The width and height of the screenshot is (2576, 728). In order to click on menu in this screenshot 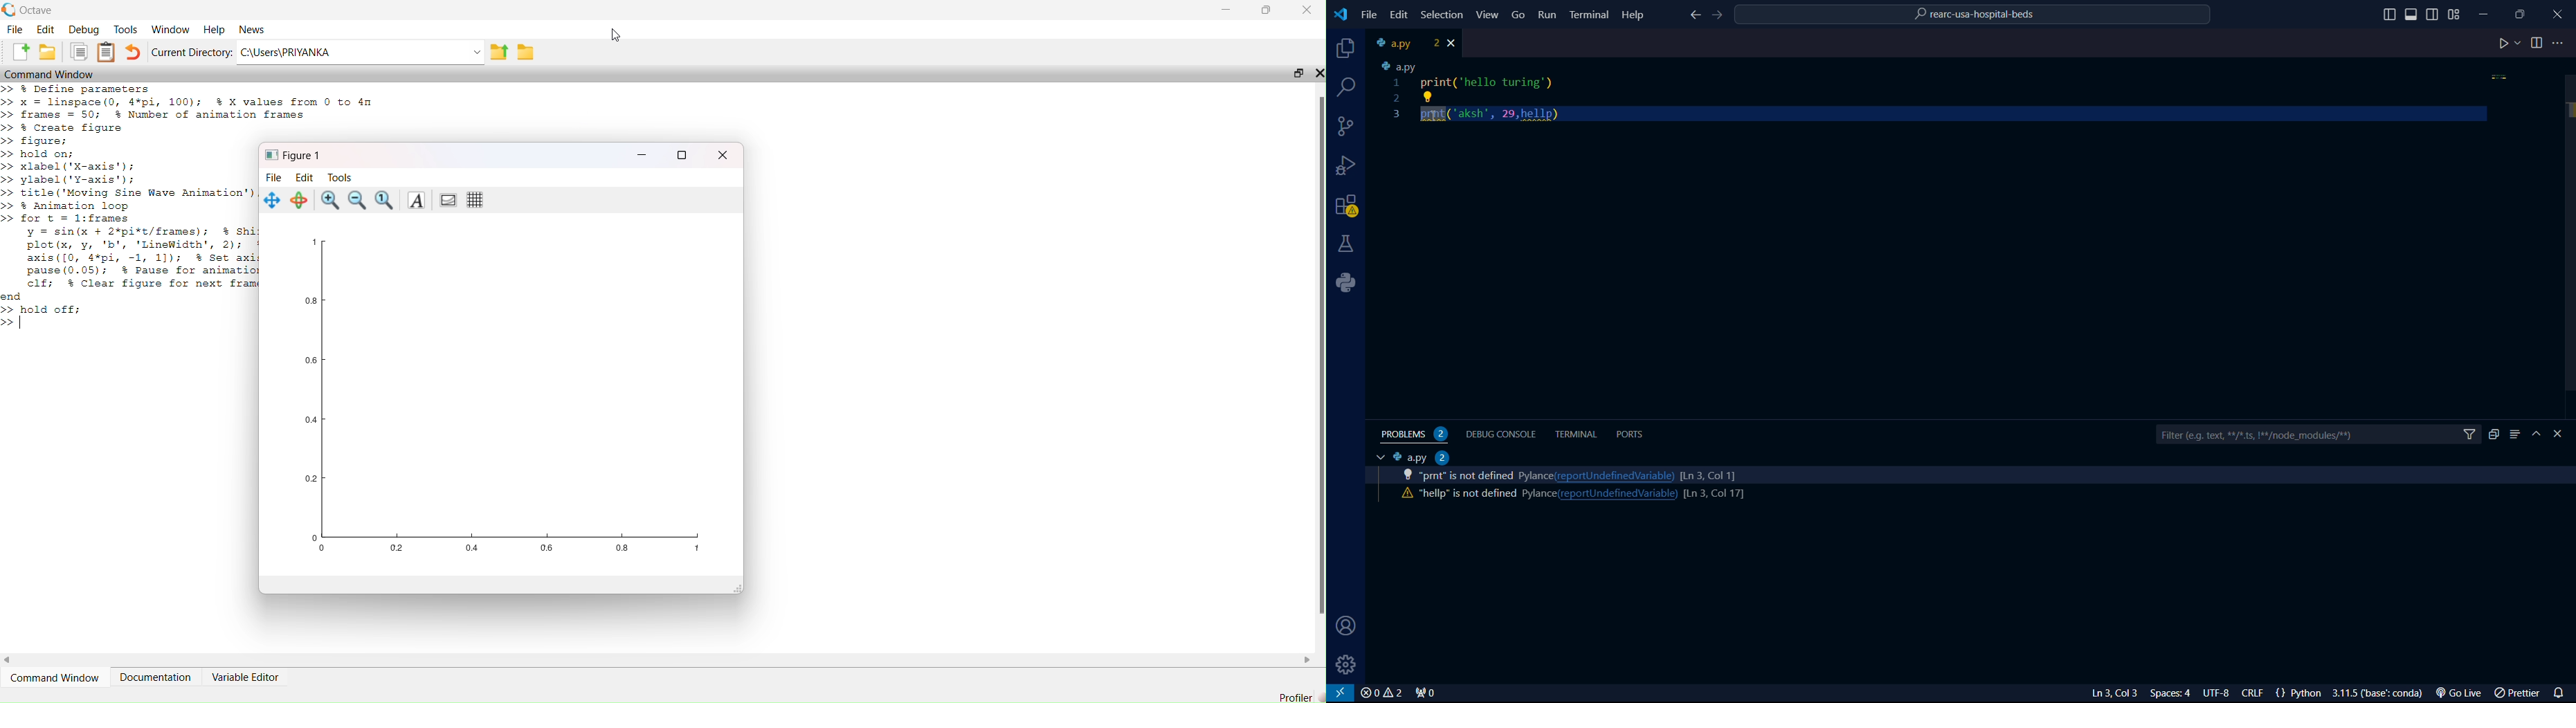, I will do `click(2515, 434)`.